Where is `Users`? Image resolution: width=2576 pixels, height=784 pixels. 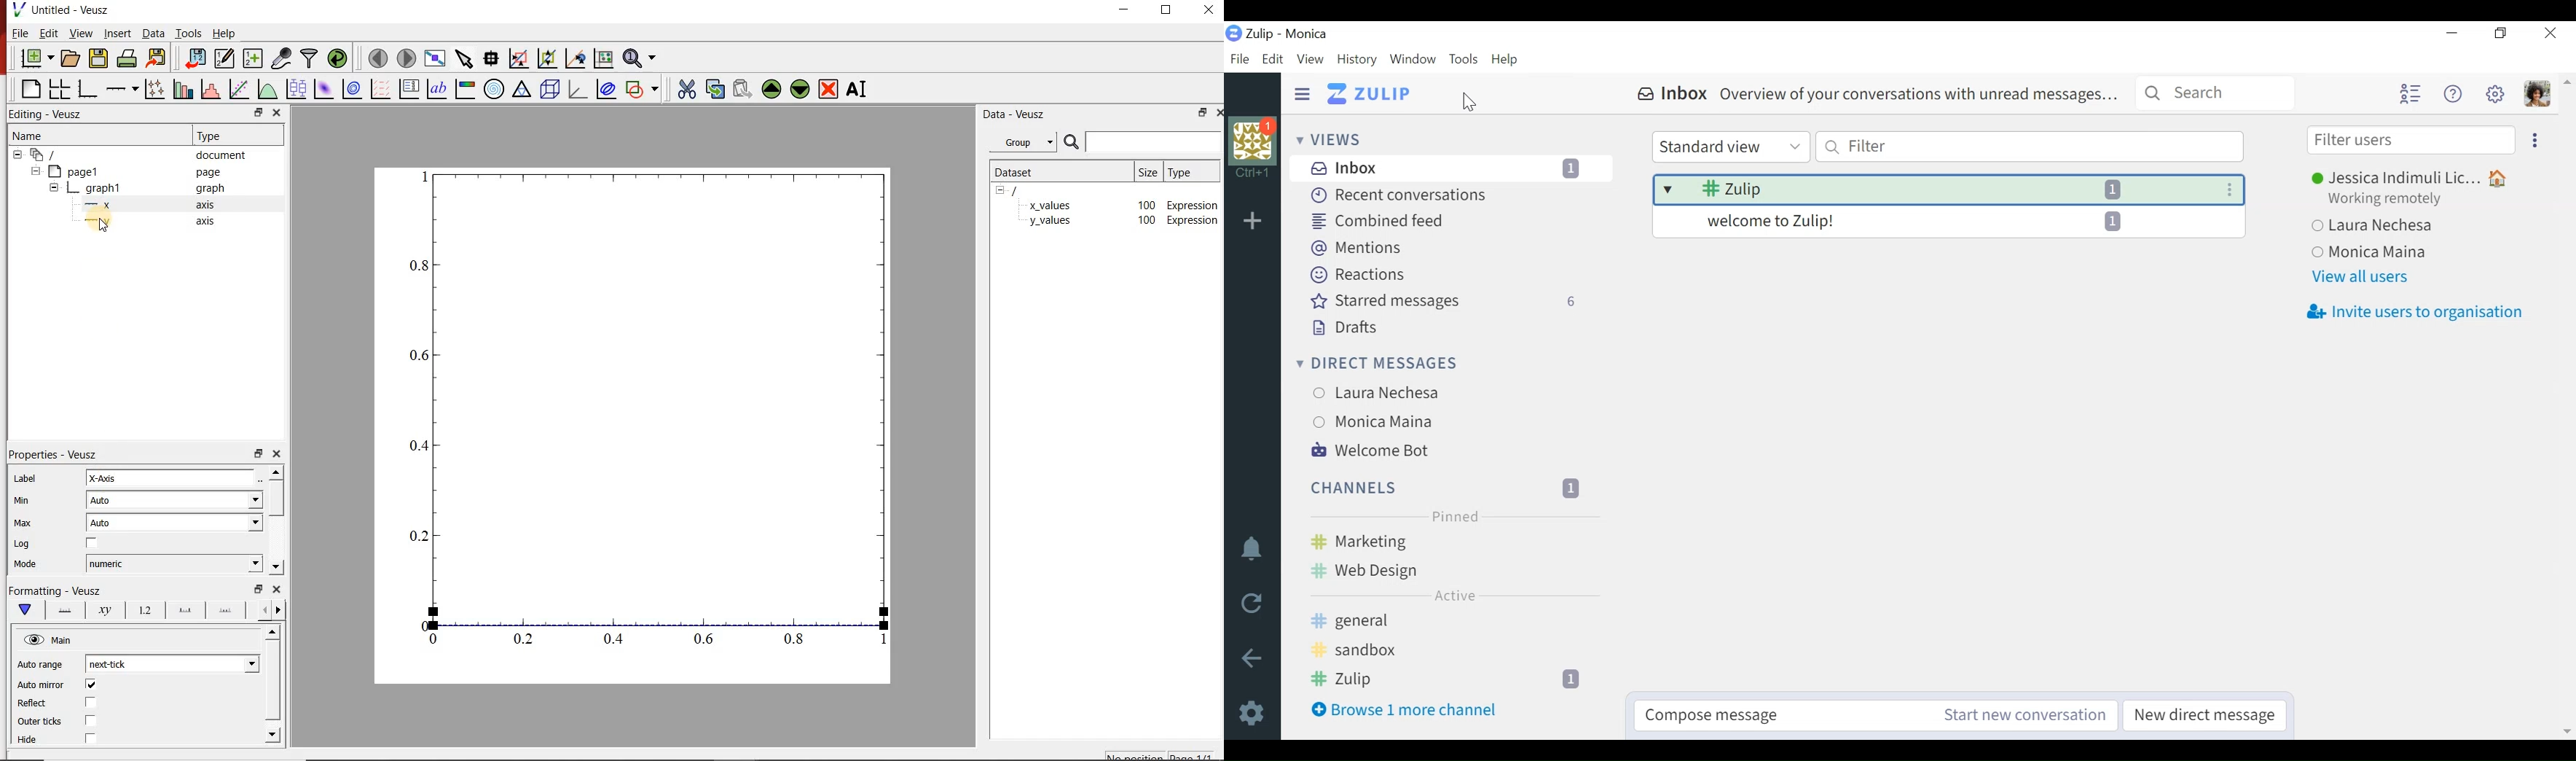 Users is located at coordinates (1391, 395).